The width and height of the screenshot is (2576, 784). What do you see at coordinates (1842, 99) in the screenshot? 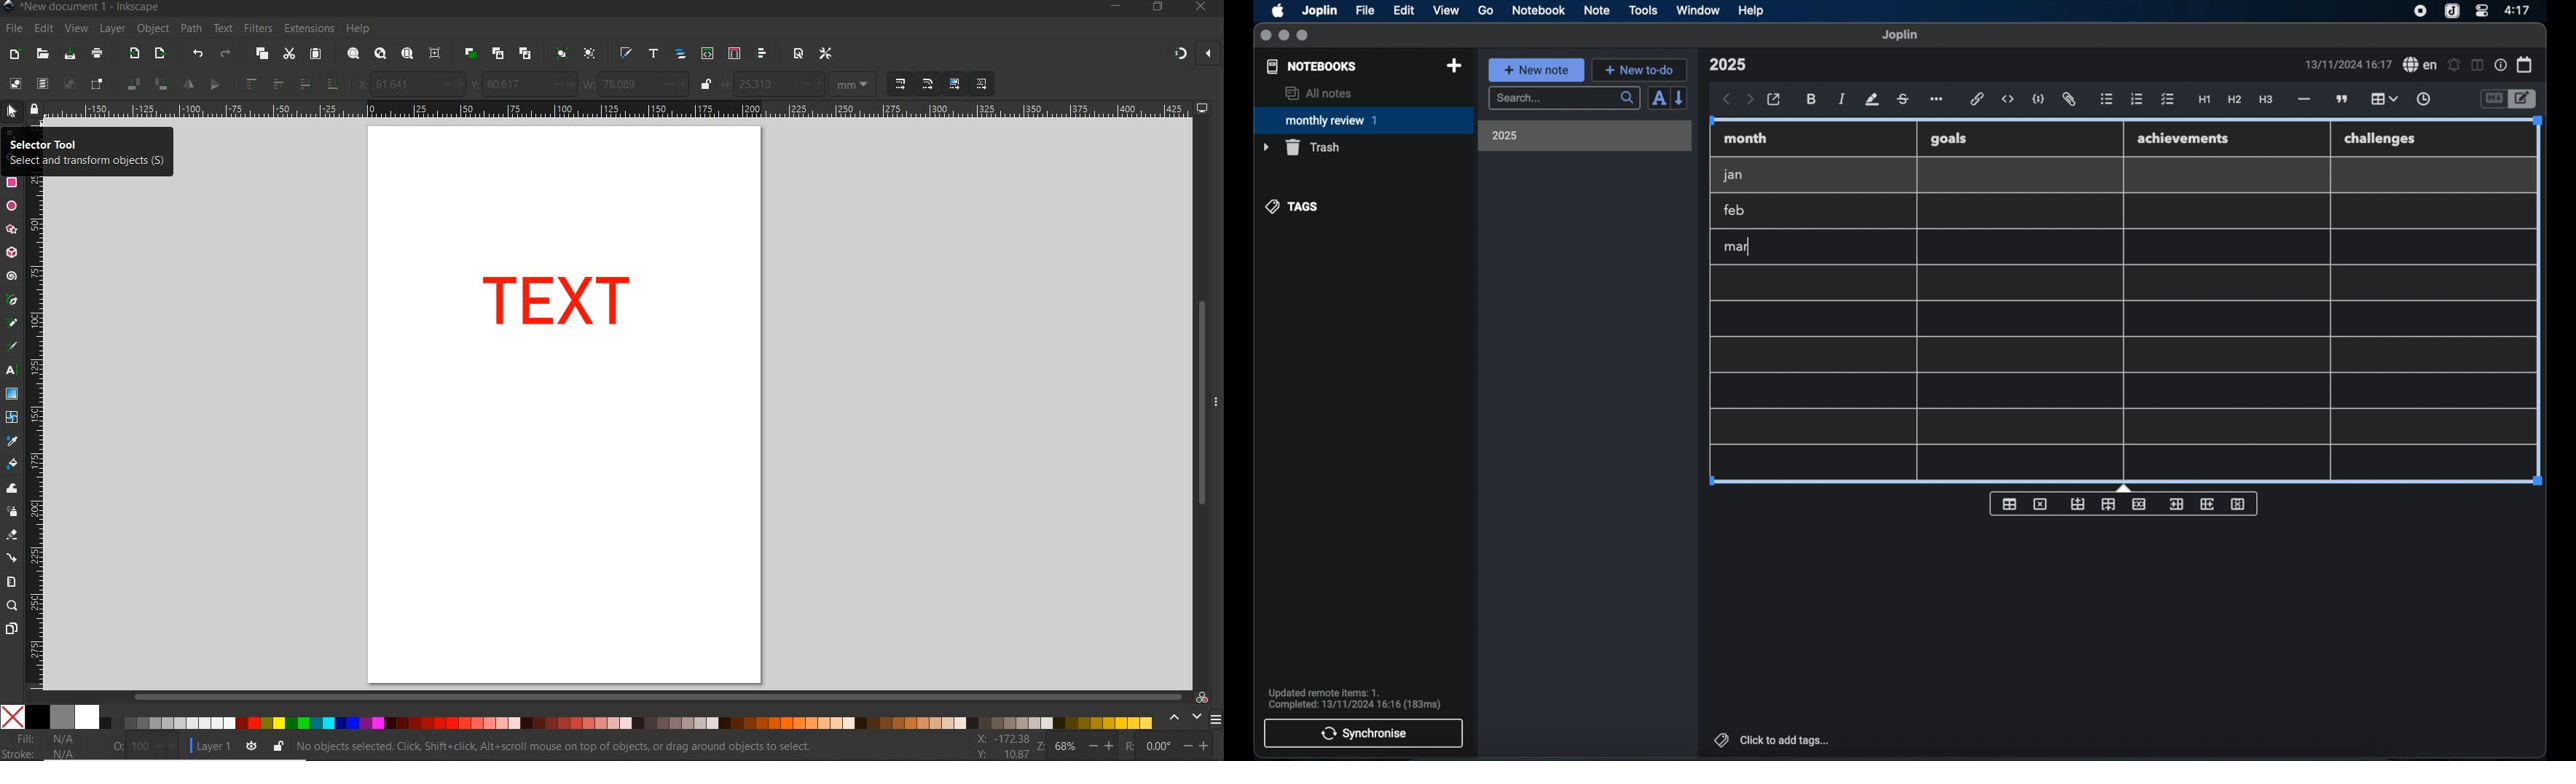
I see `italic` at bounding box center [1842, 99].